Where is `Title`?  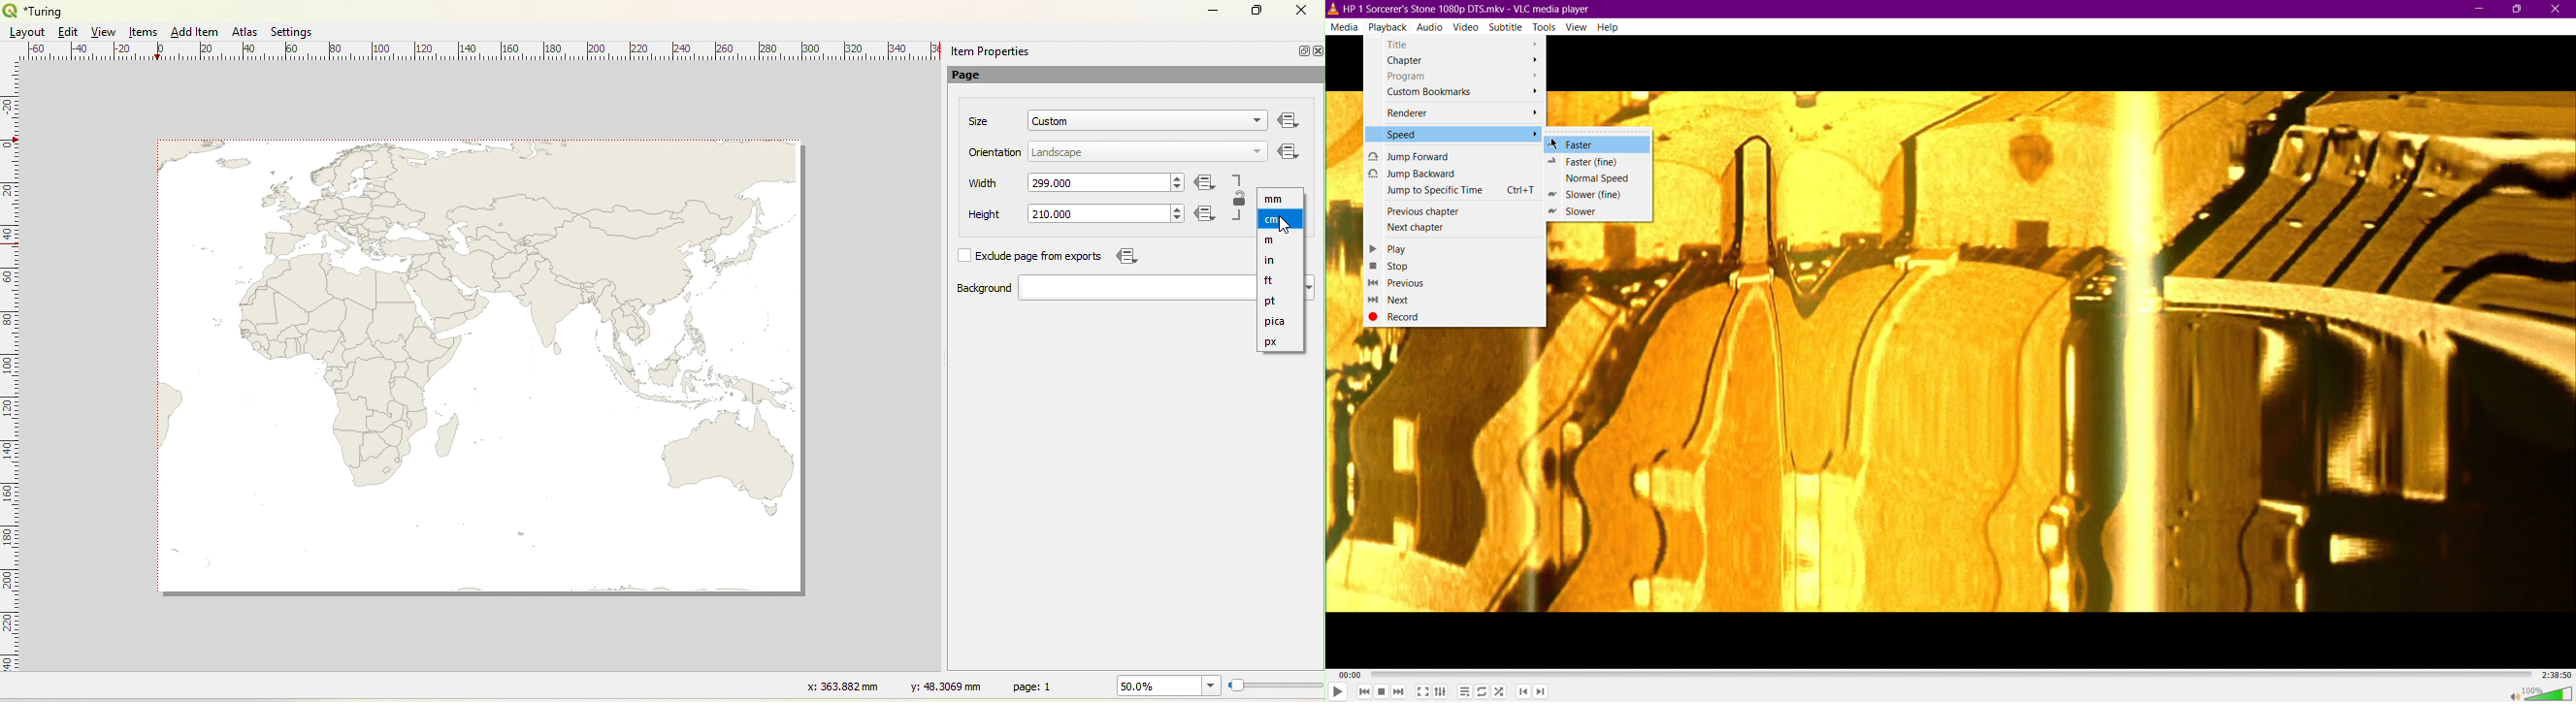 Title is located at coordinates (1455, 43).